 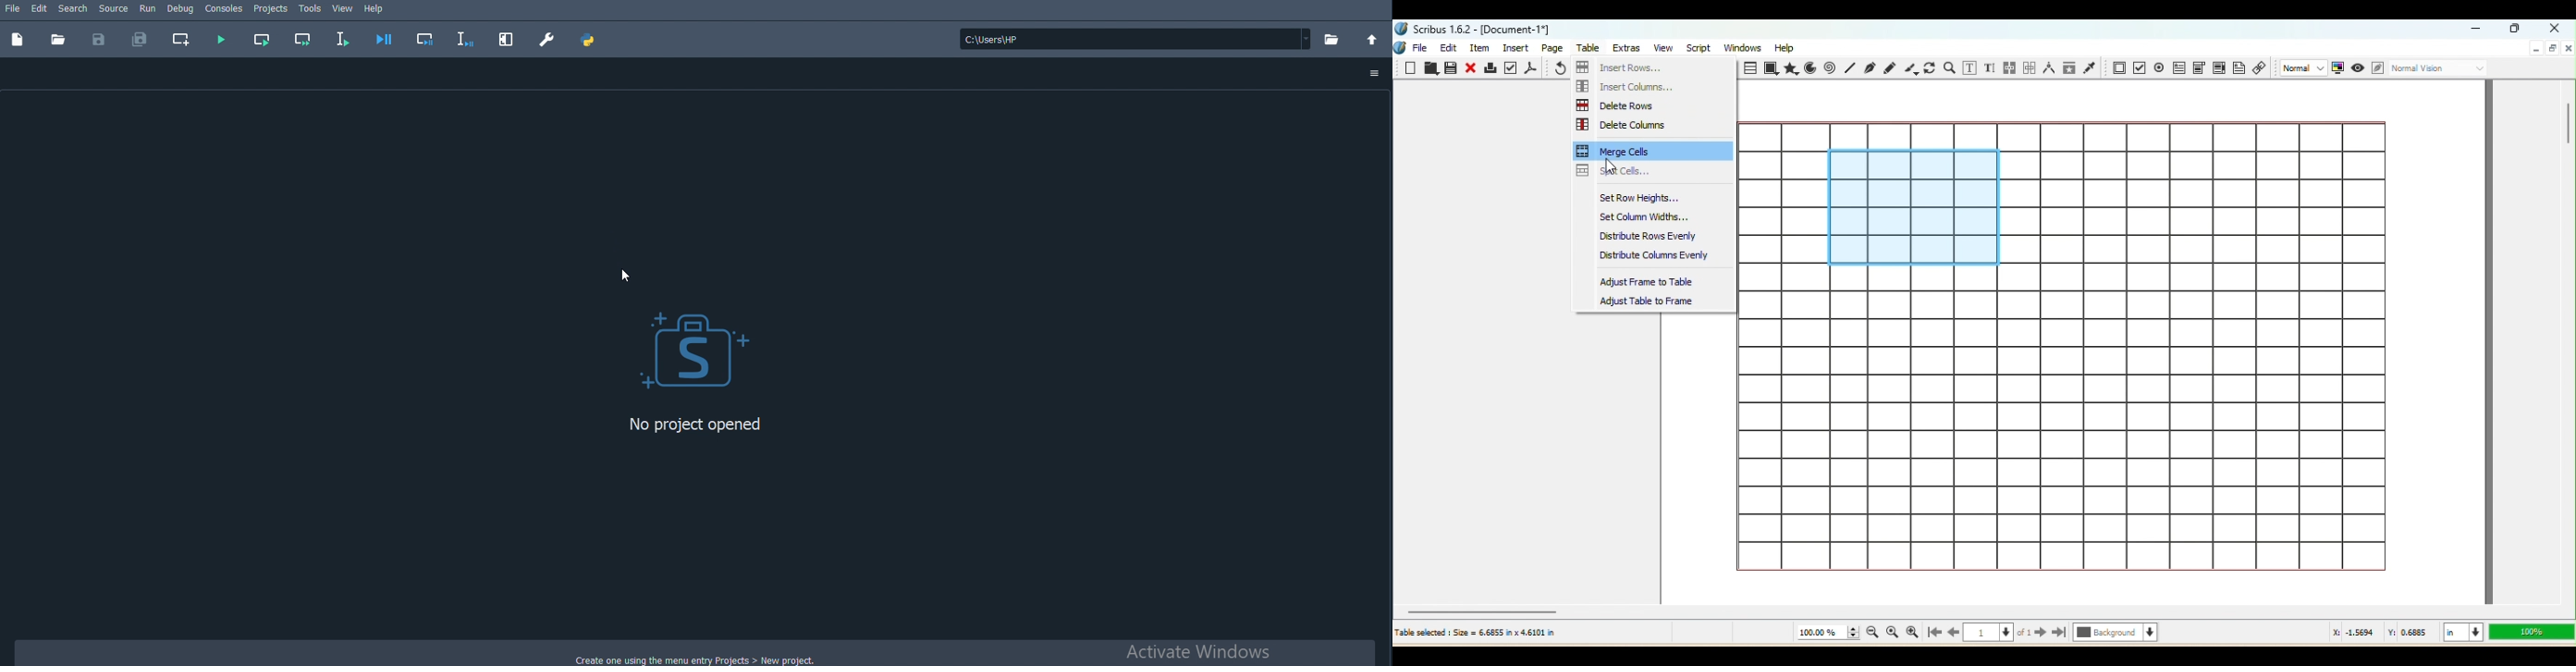 I want to click on Edit, so click(x=40, y=7).